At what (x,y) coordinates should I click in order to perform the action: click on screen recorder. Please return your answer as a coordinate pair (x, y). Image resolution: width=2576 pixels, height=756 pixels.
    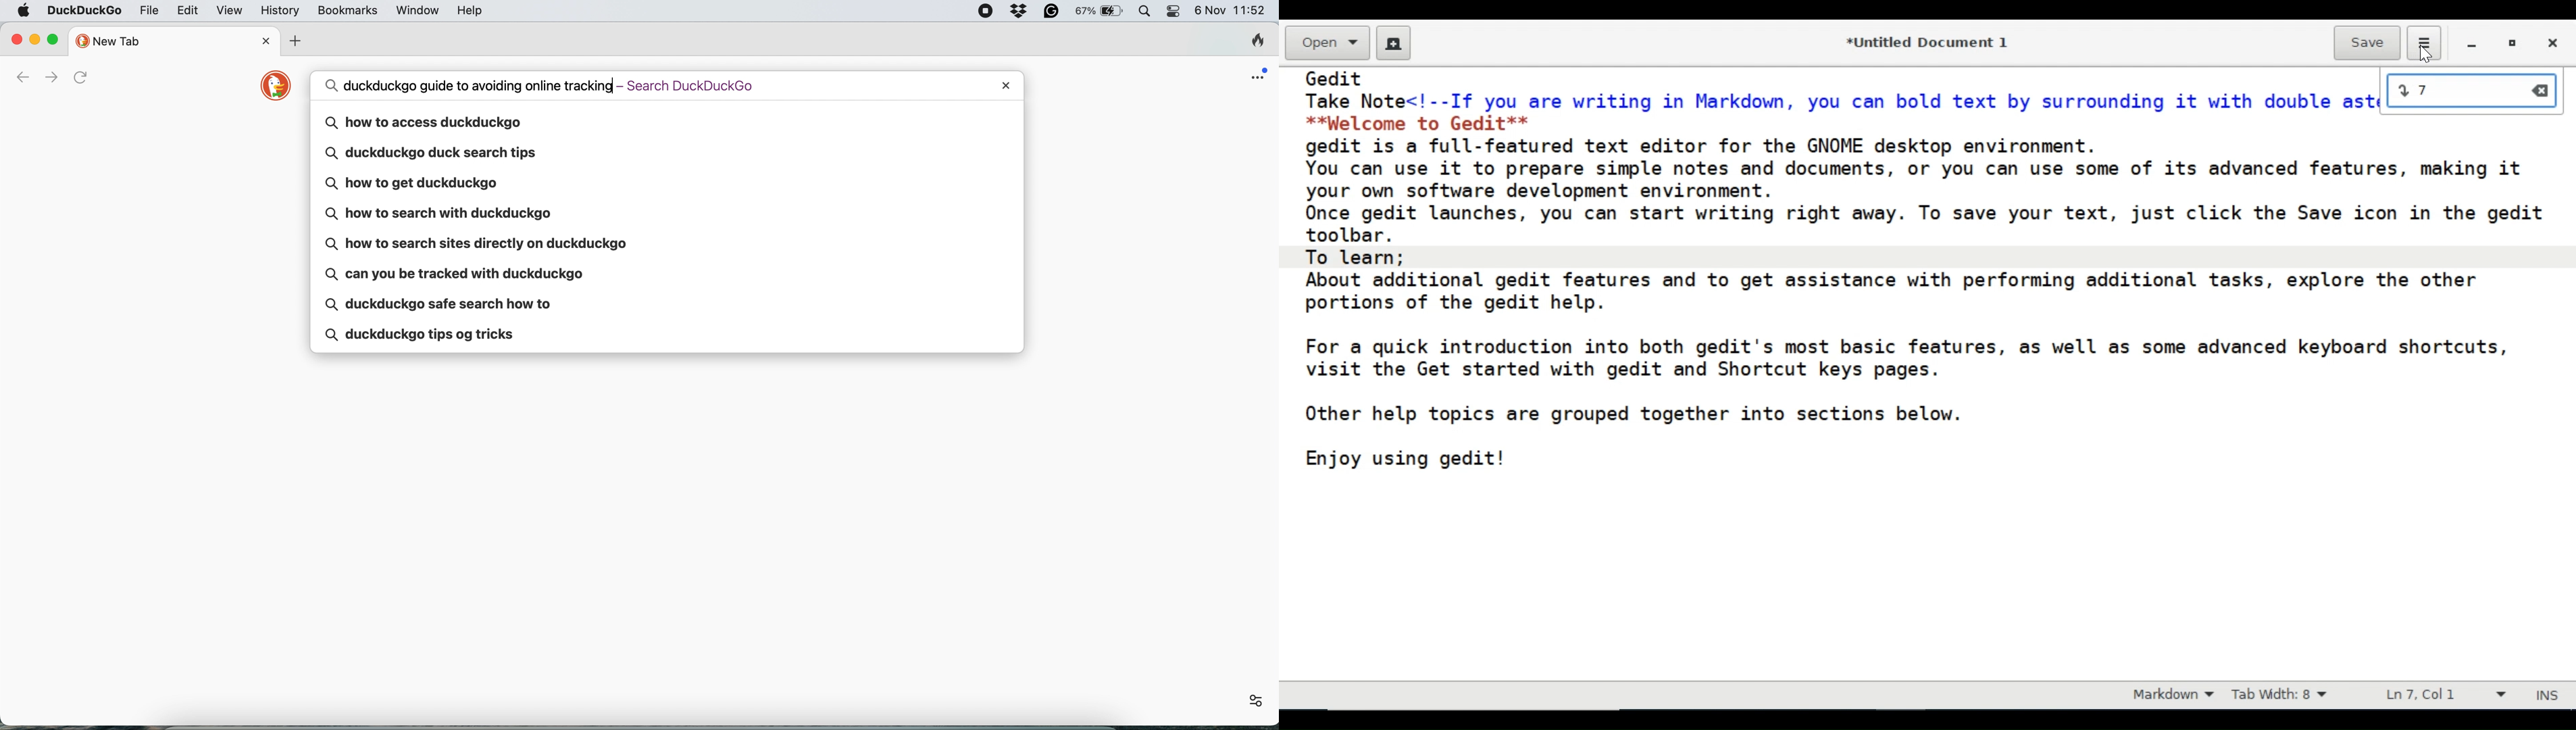
    Looking at the image, I should click on (985, 12).